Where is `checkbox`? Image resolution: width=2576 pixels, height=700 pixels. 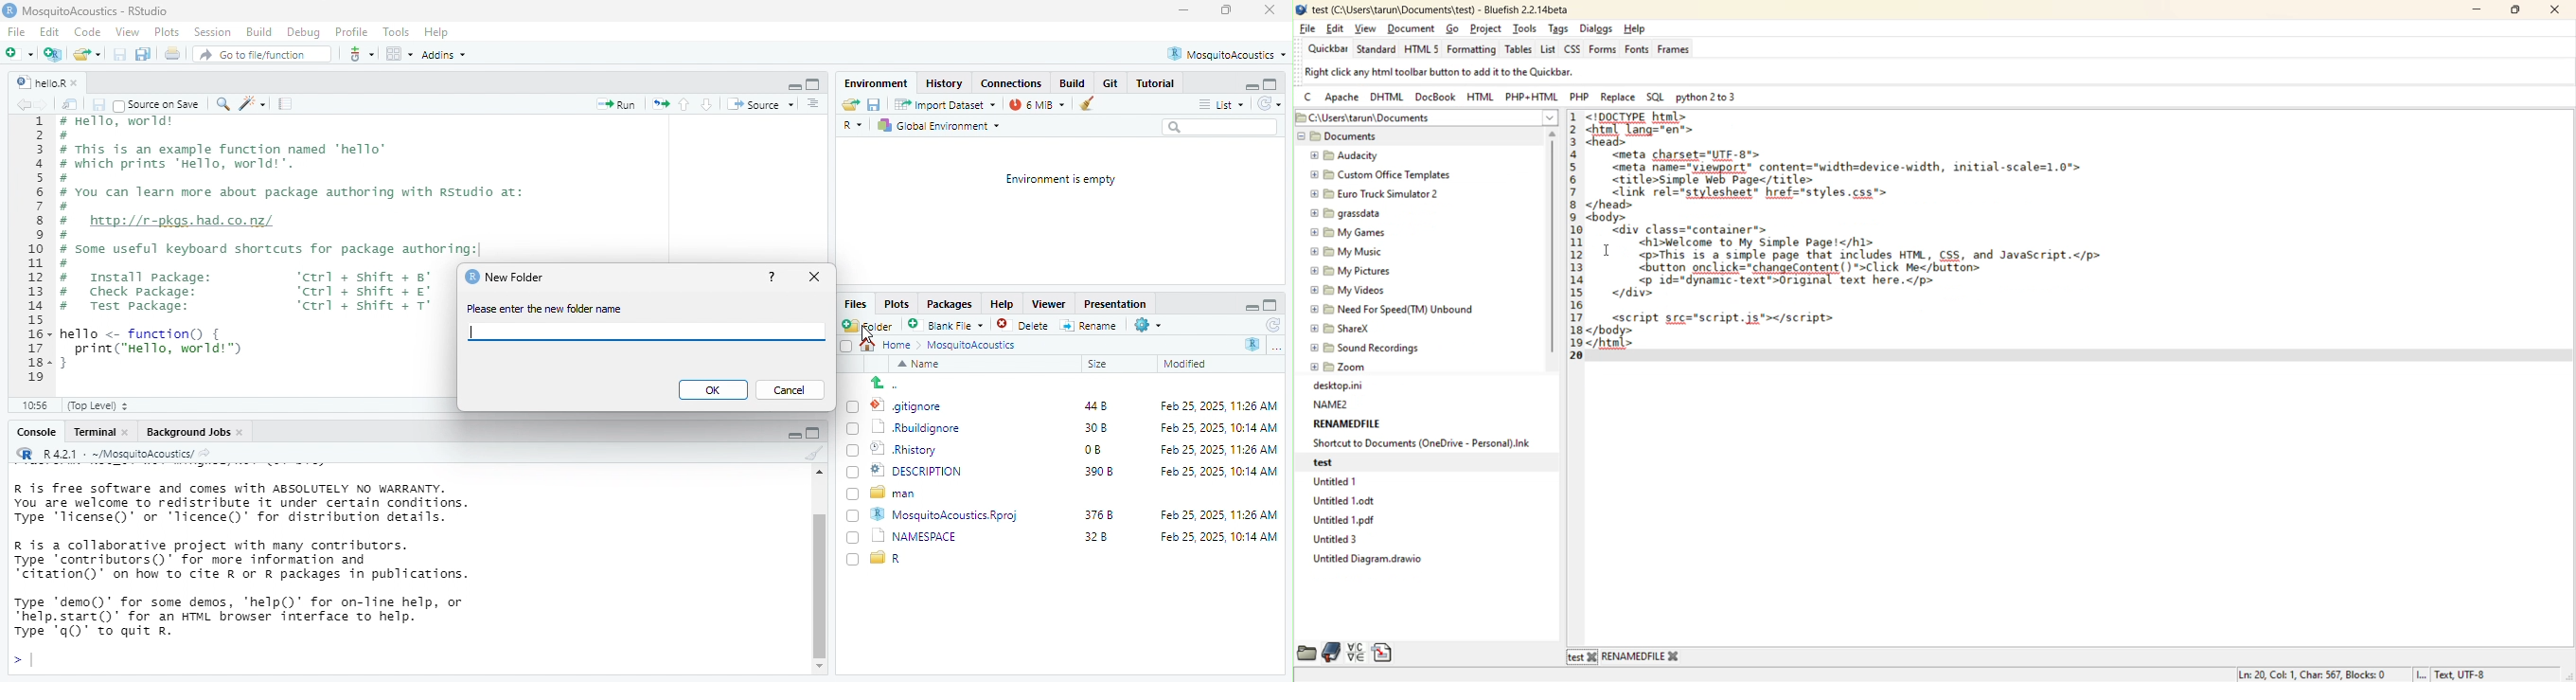 checkbox is located at coordinates (855, 538).